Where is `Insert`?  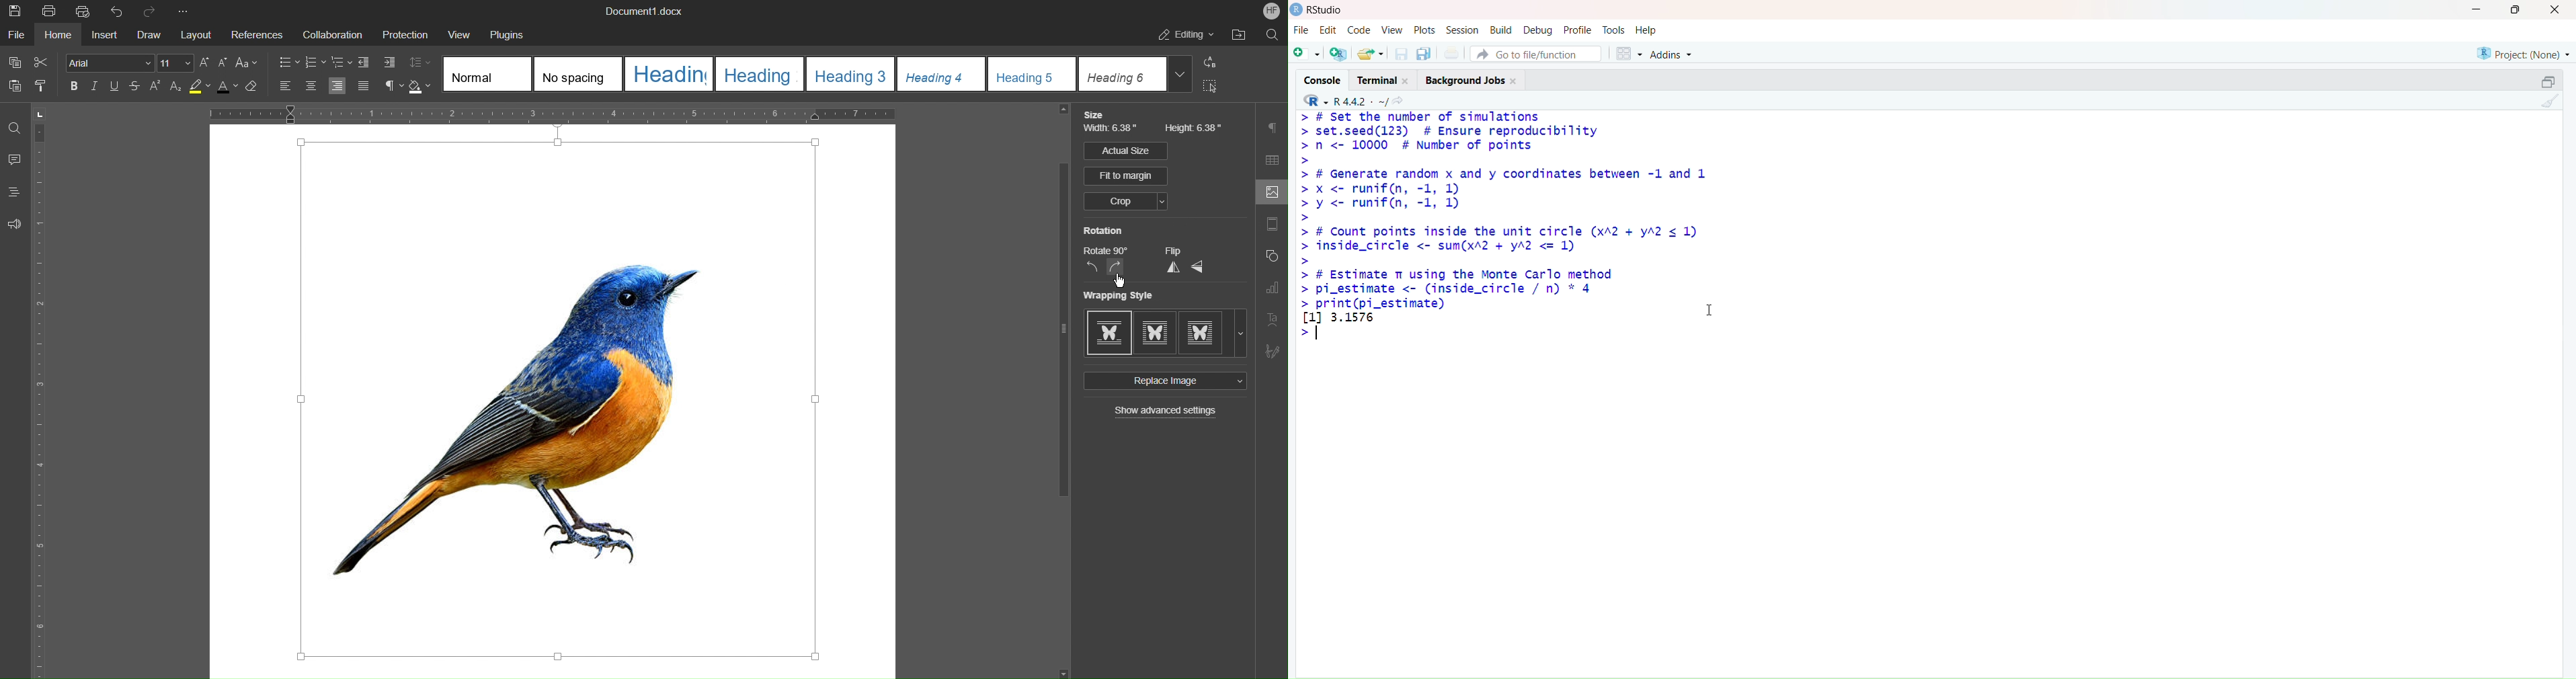
Insert is located at coordinates (106, 33).